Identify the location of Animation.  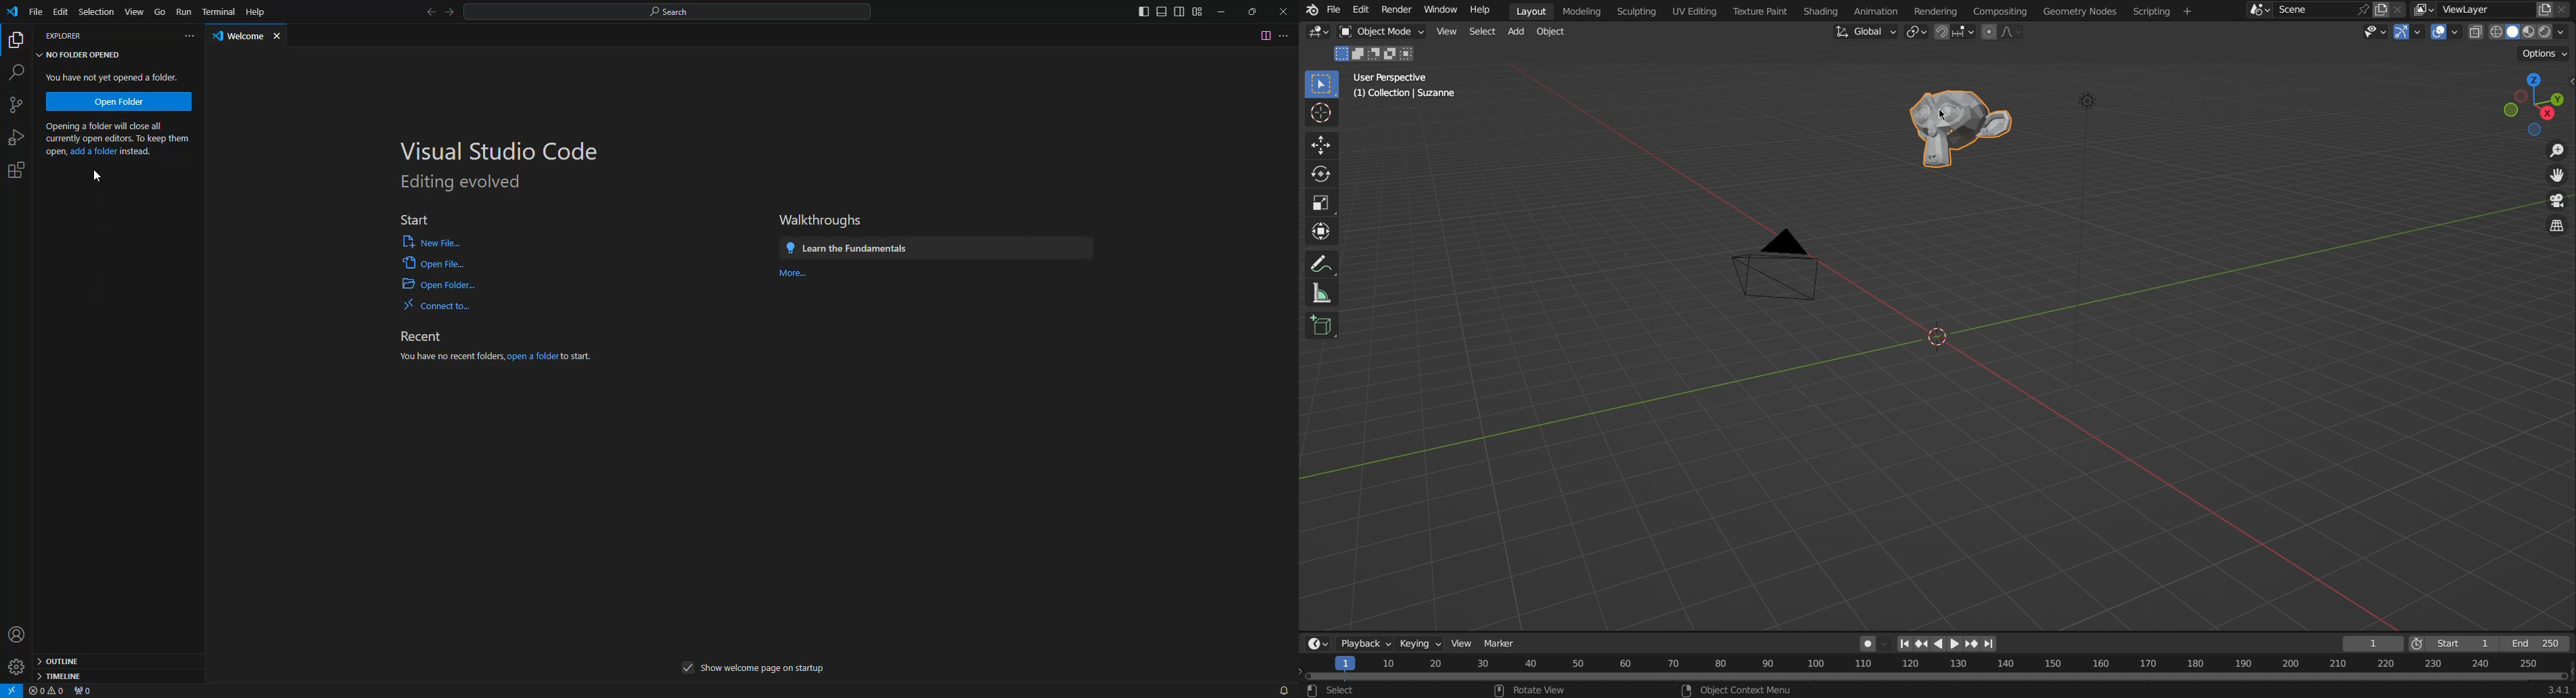
(1879, 10).